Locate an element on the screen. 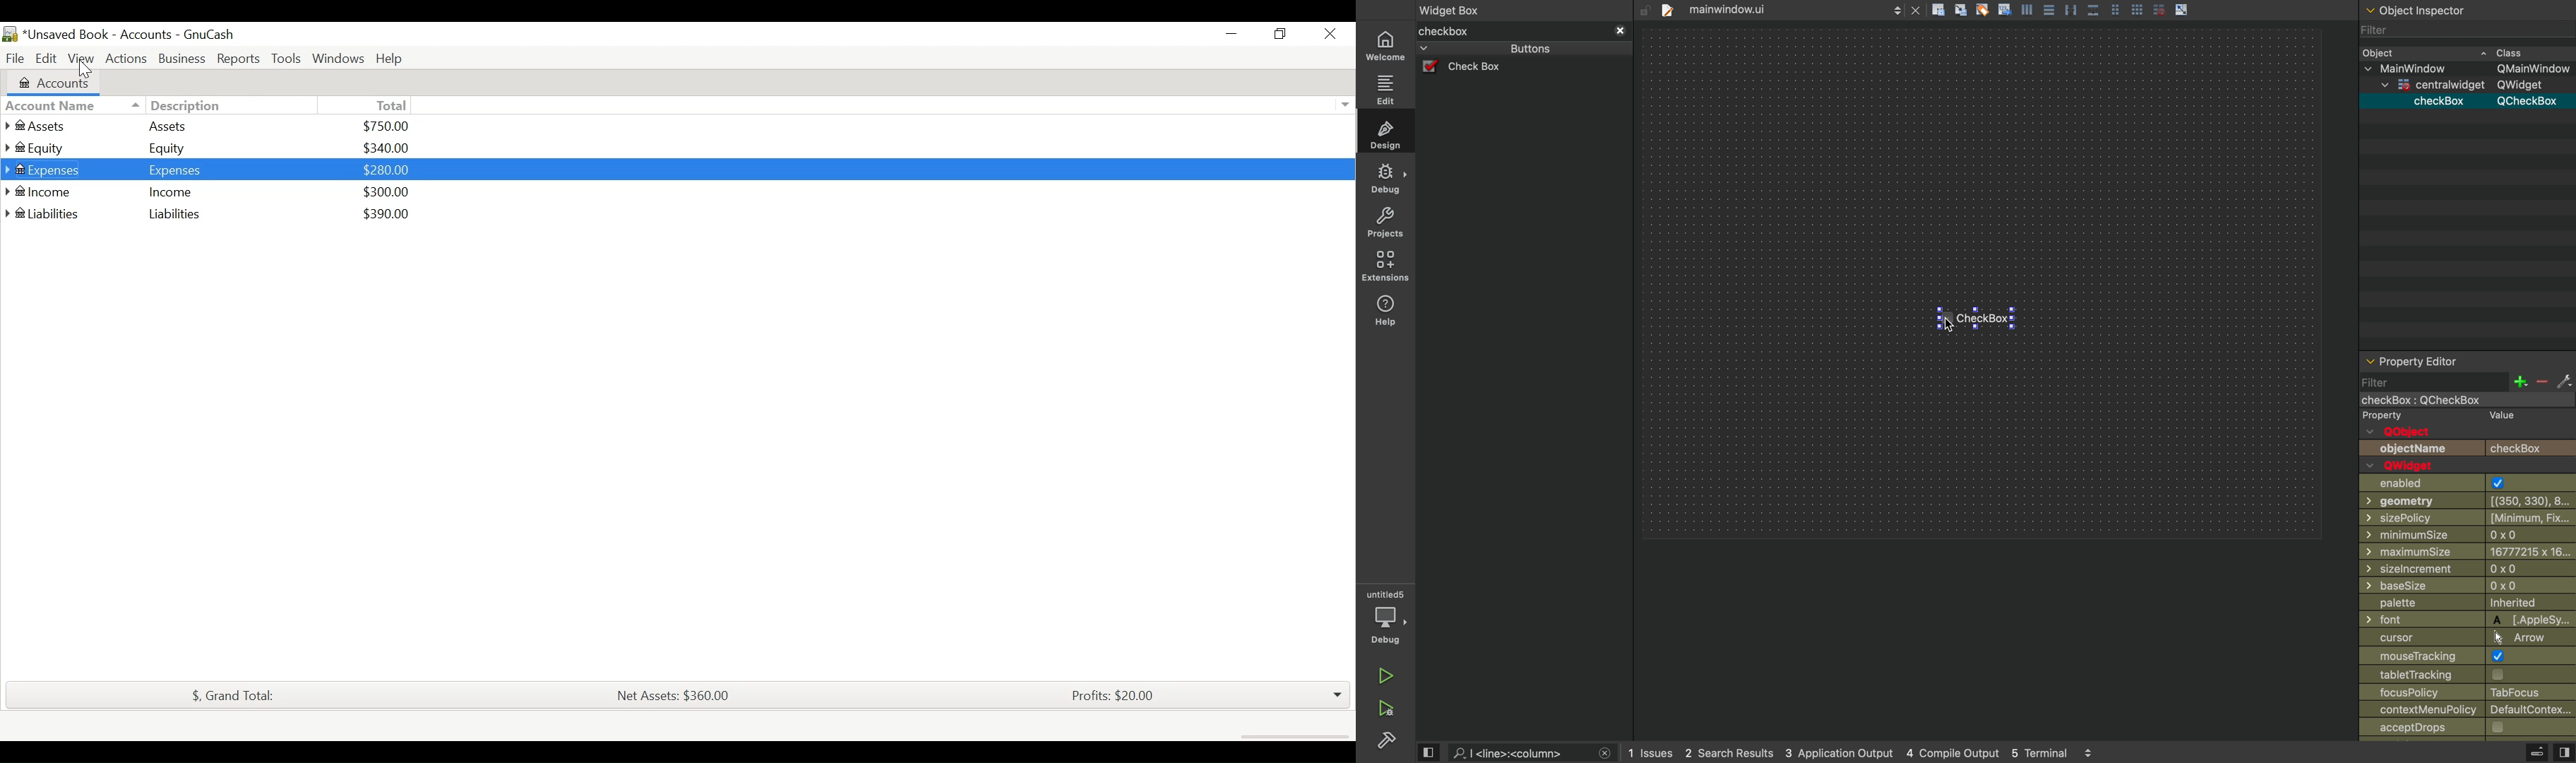  Widget Box is located at coordinates (1454, 9).